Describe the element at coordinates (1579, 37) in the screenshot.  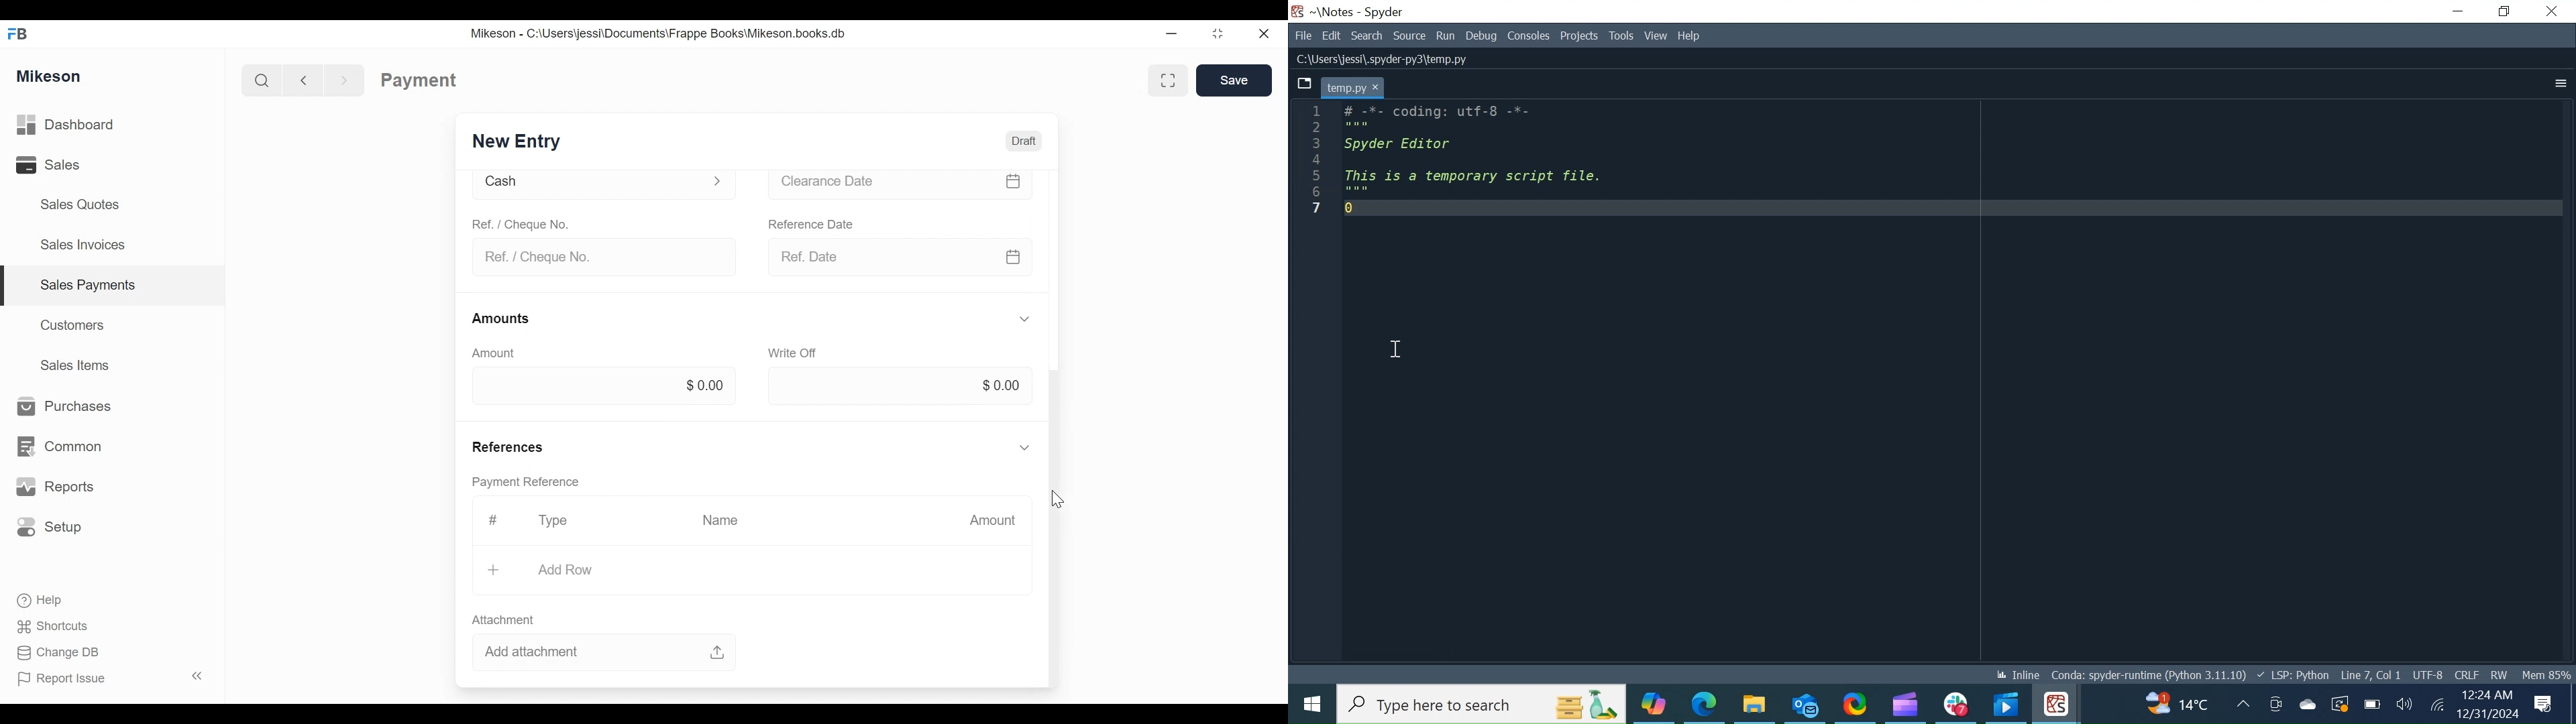
I see `Projects` at that location.